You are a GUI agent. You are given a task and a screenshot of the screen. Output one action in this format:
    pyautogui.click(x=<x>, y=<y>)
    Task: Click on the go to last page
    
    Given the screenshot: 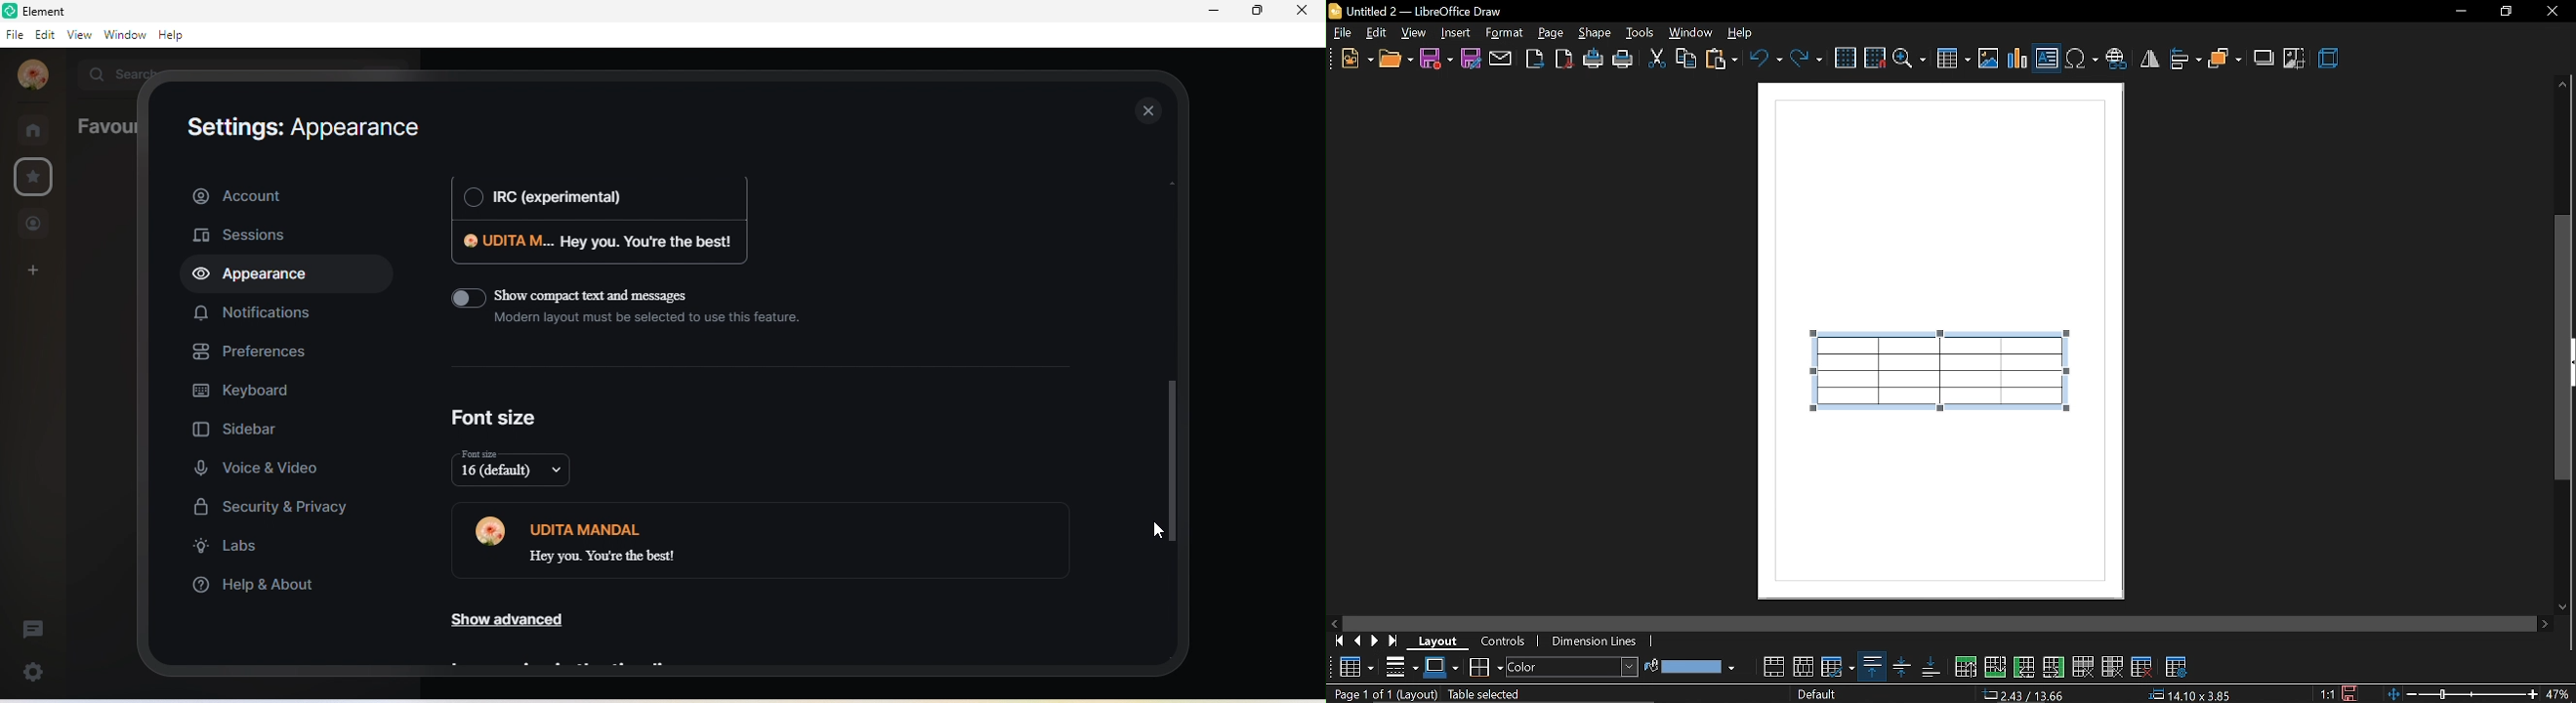 What is the action you would take?
    pyautogui.click(x=1396, y=641)
    